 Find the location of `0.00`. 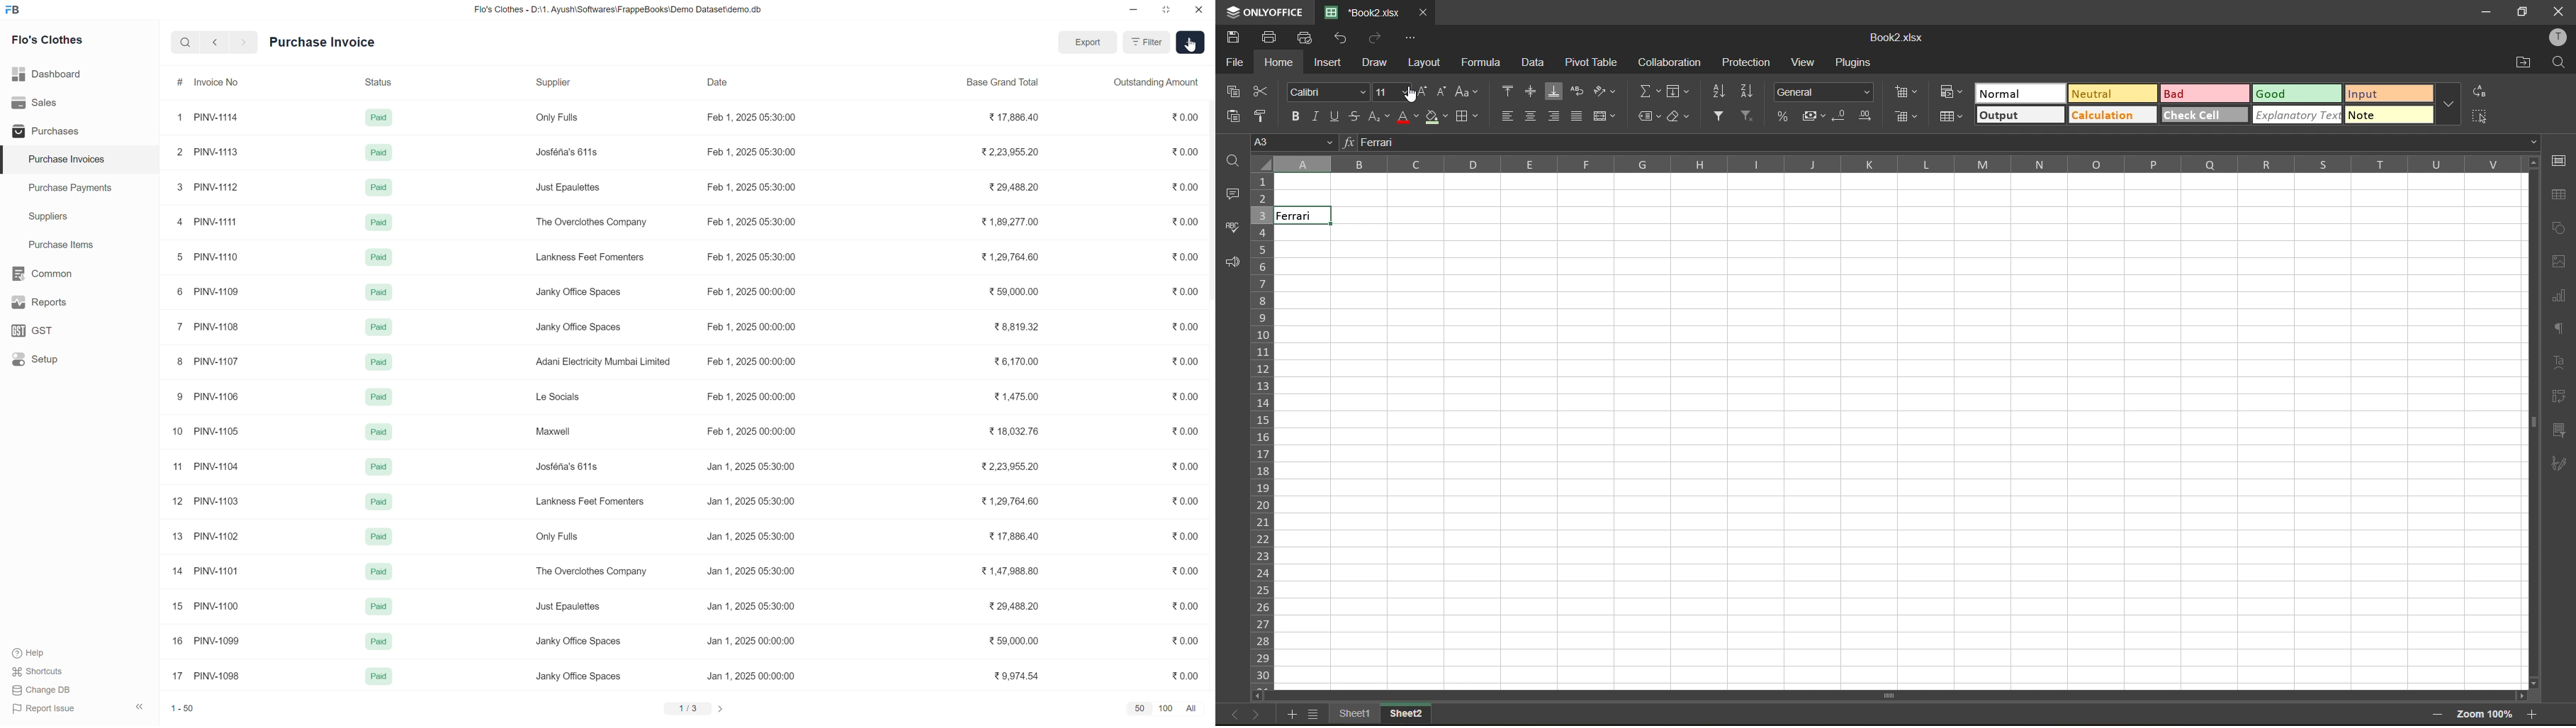

0.00 is located at coordinates (1185, 640).